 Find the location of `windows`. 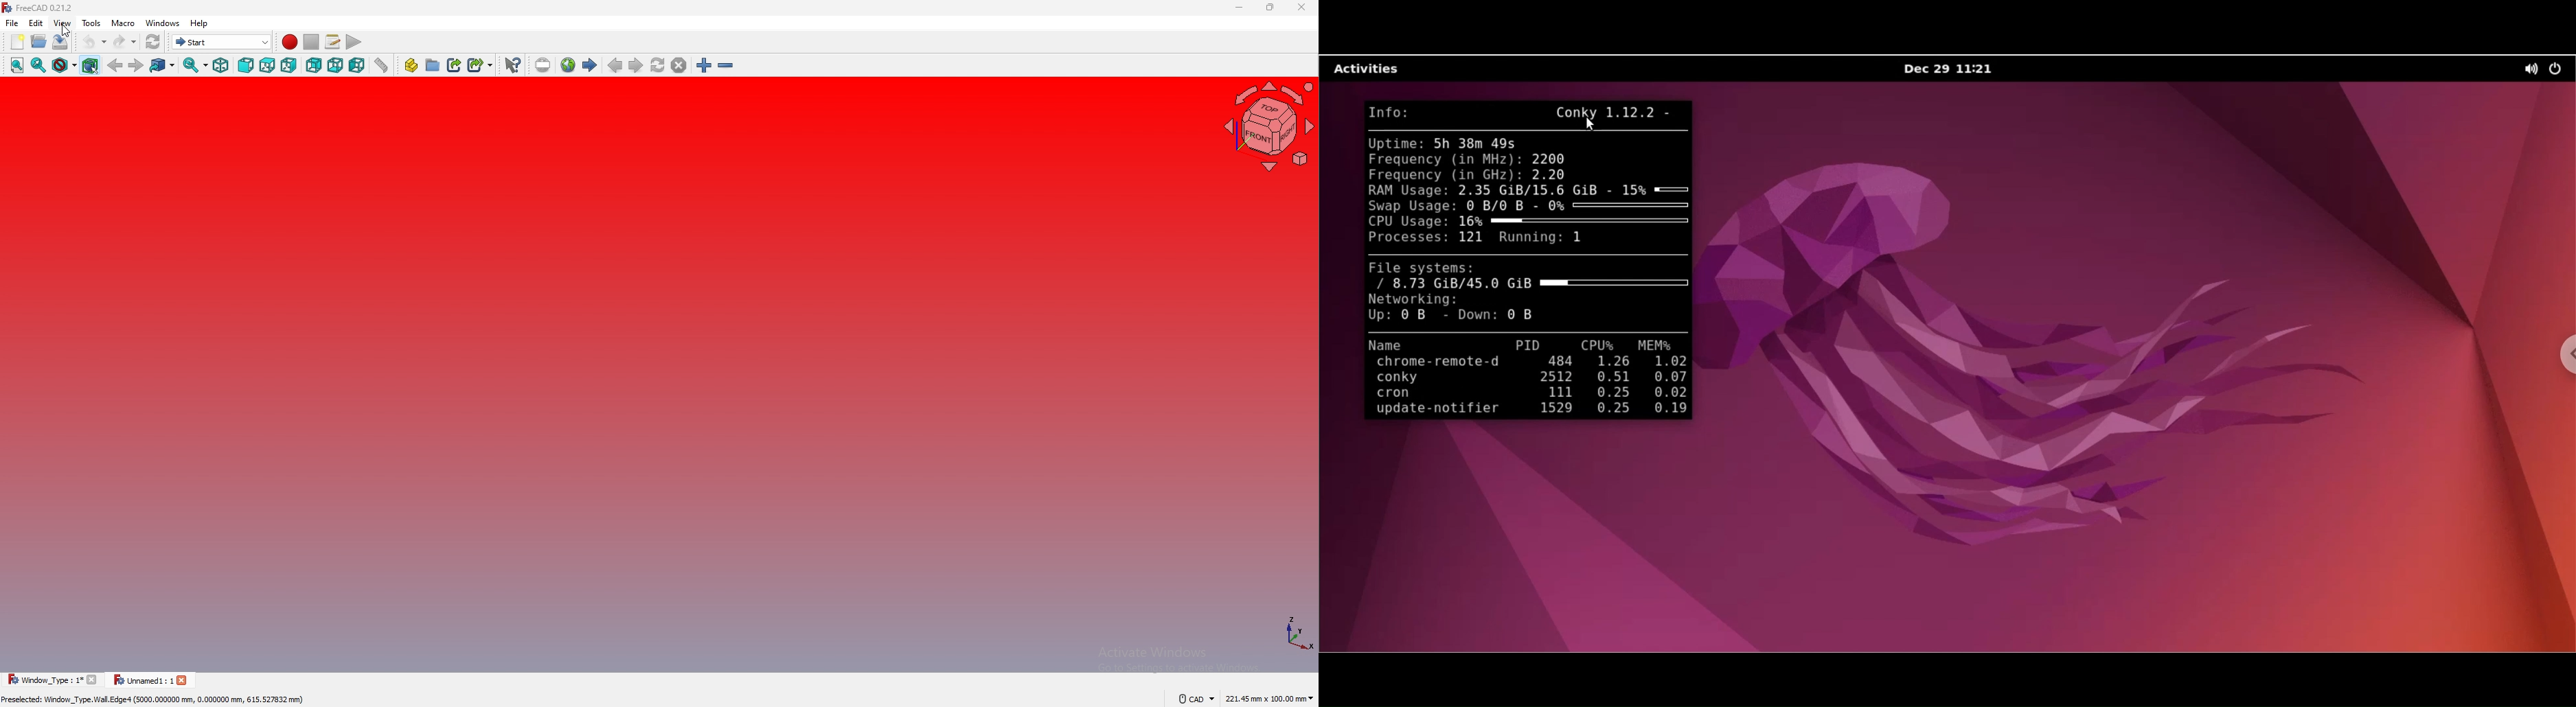

windows is located at coordinates (163, 23).